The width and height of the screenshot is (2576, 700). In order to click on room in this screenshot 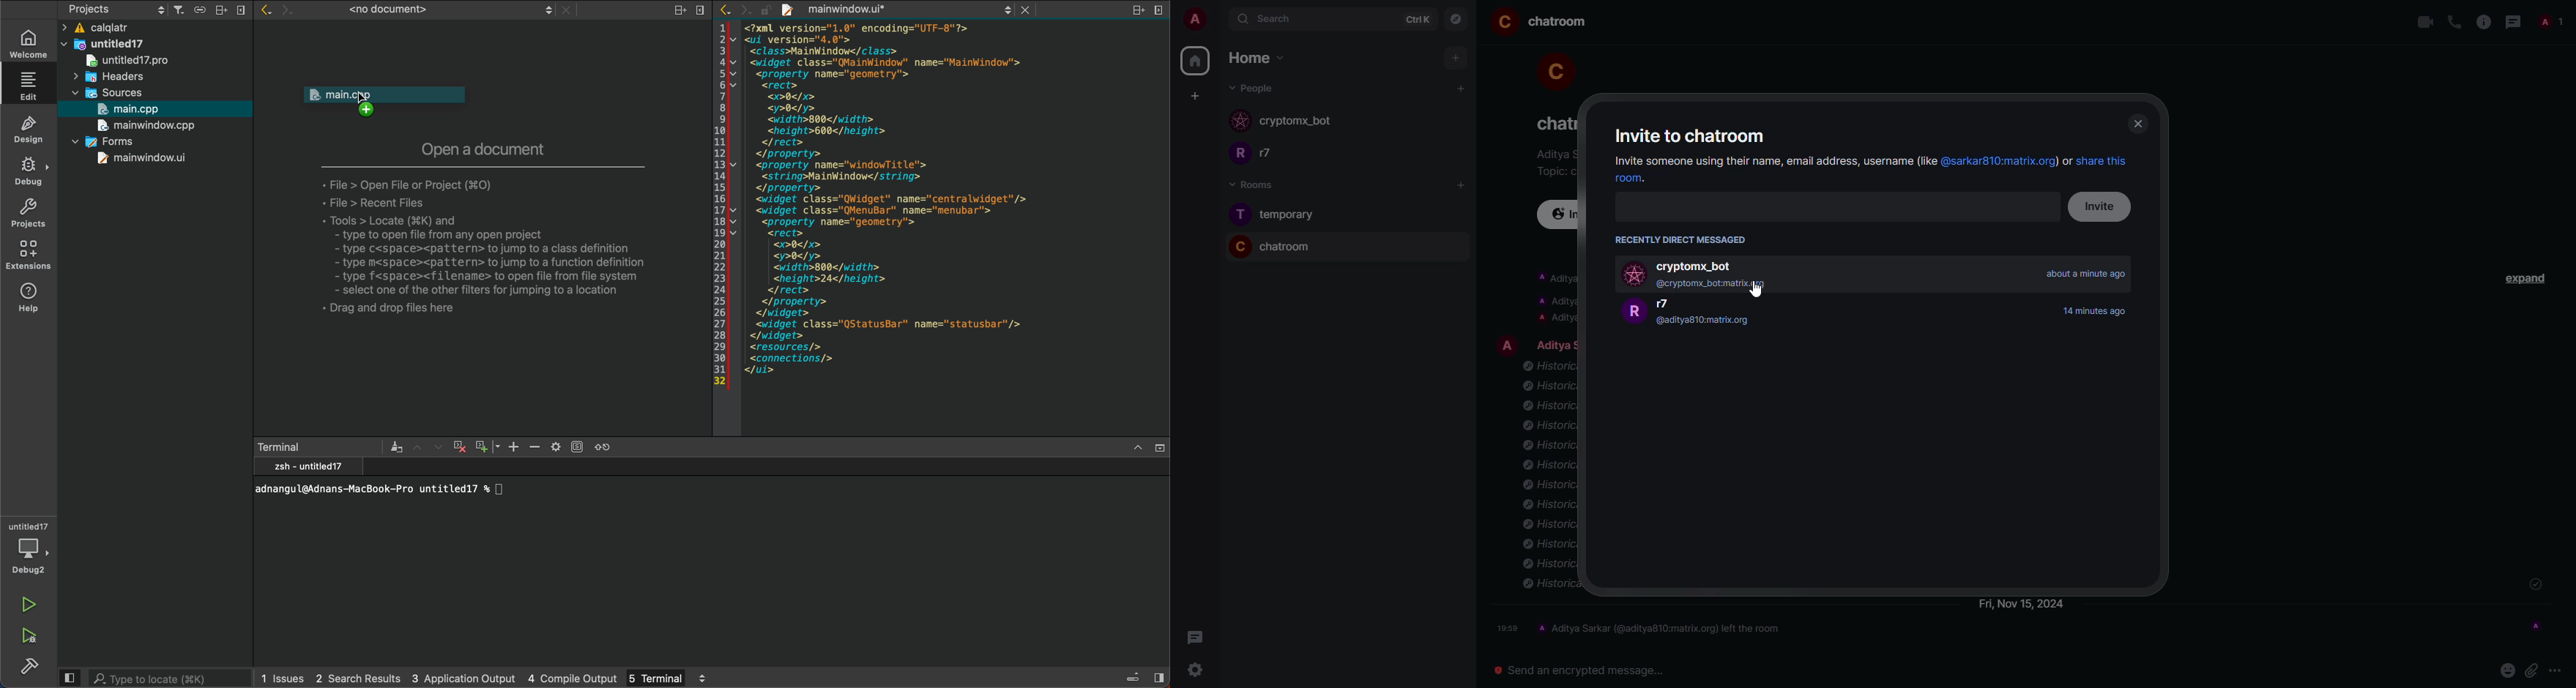, I will do `click(1552, 123)`.